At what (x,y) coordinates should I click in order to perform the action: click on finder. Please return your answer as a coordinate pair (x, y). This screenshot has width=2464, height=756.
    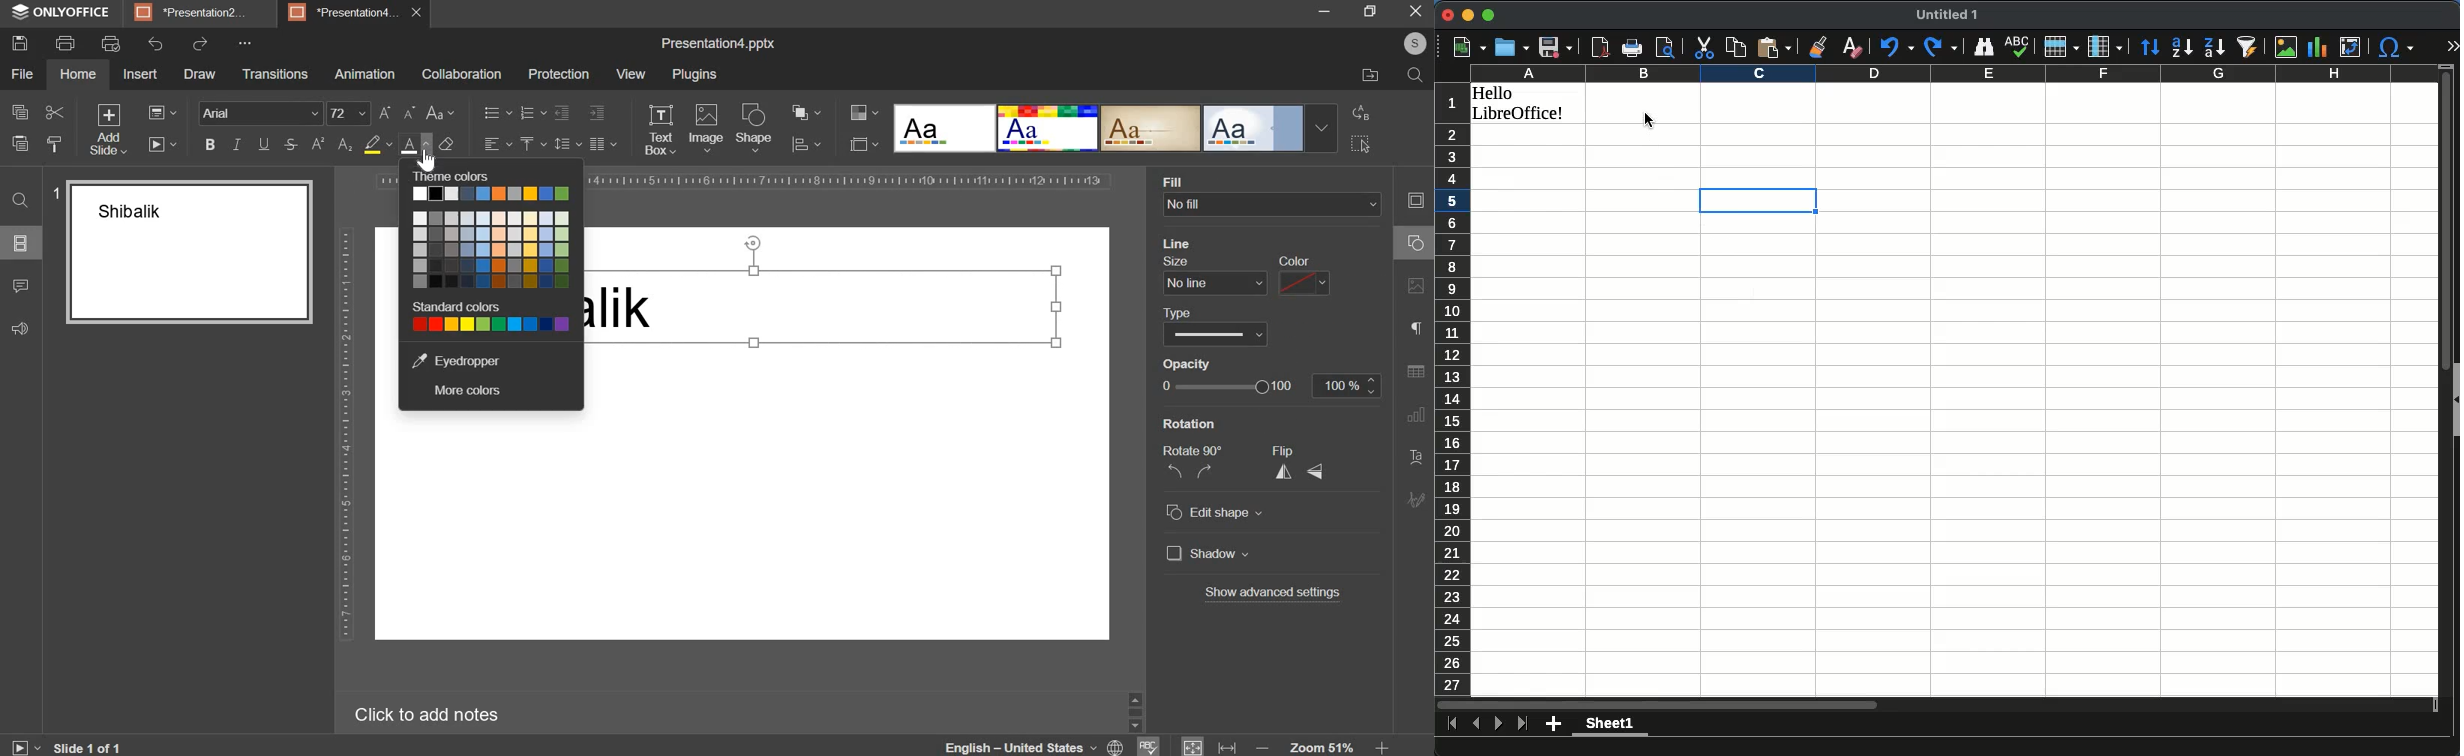
    Looking at the image, I should click on (1984, 47).